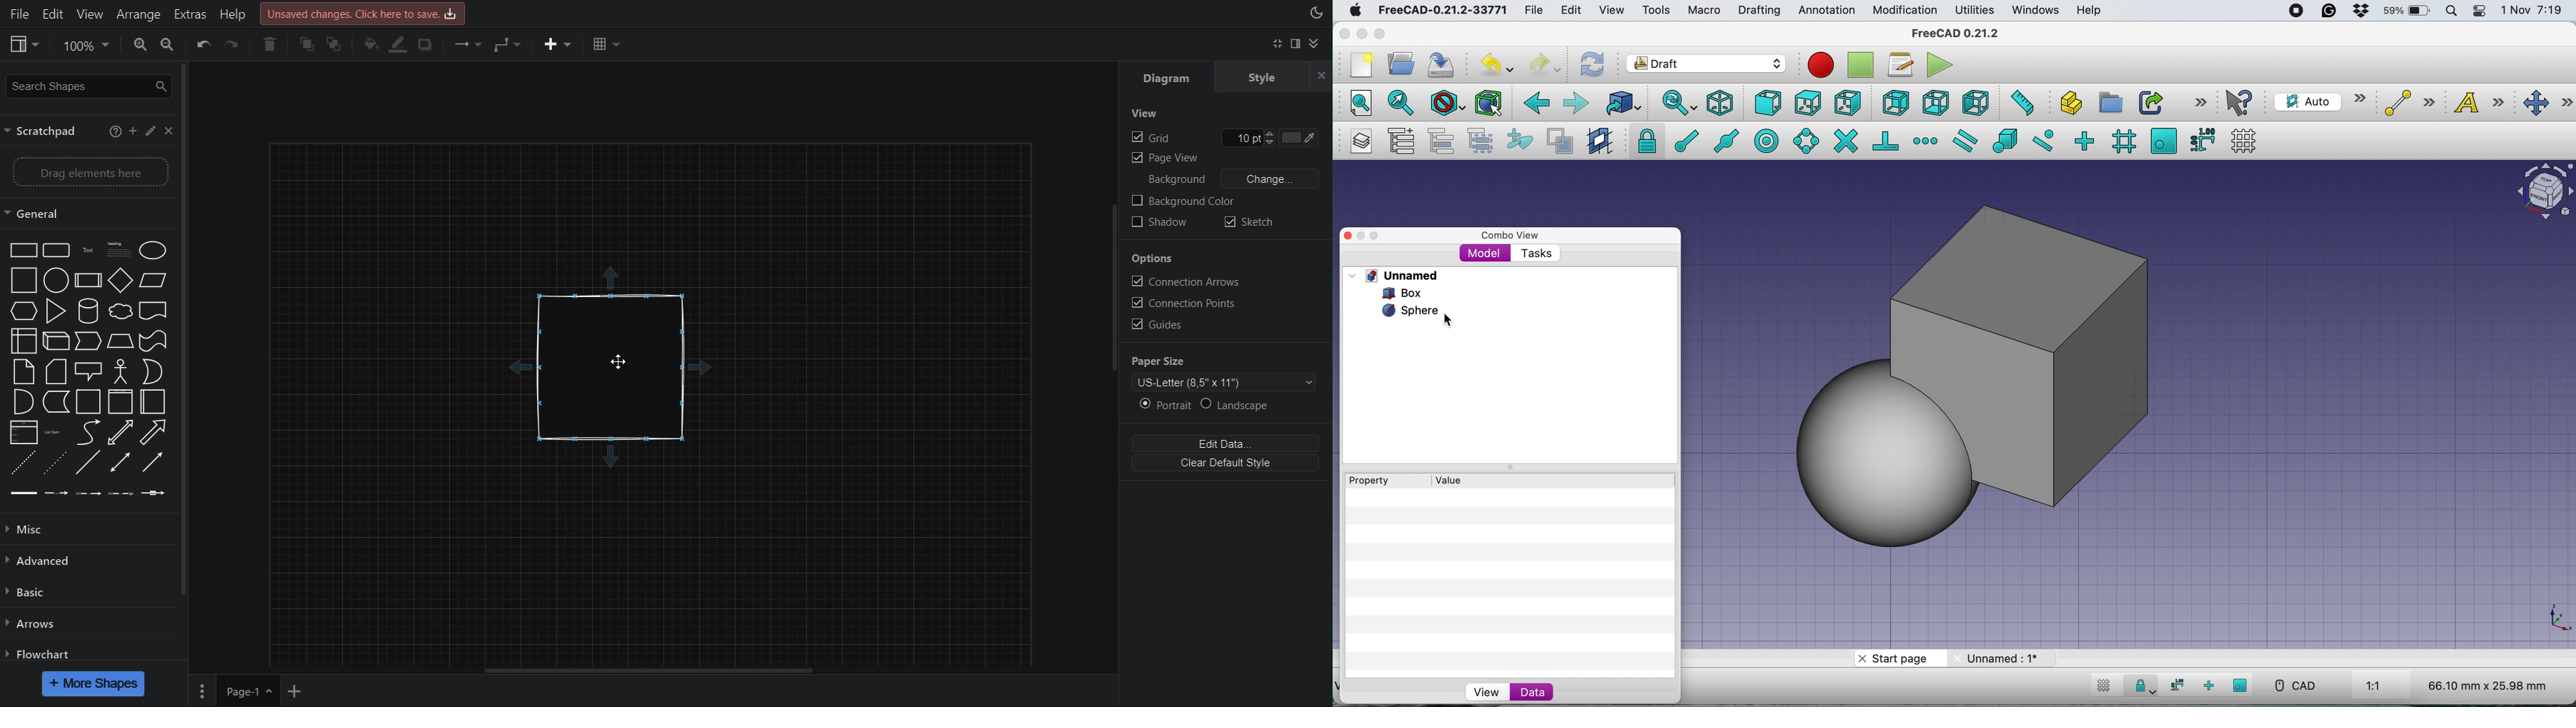 The image size is (2576, 728). Describe the element at coordinates (1177, 179) in the screenshot. I see `Background` at that location.